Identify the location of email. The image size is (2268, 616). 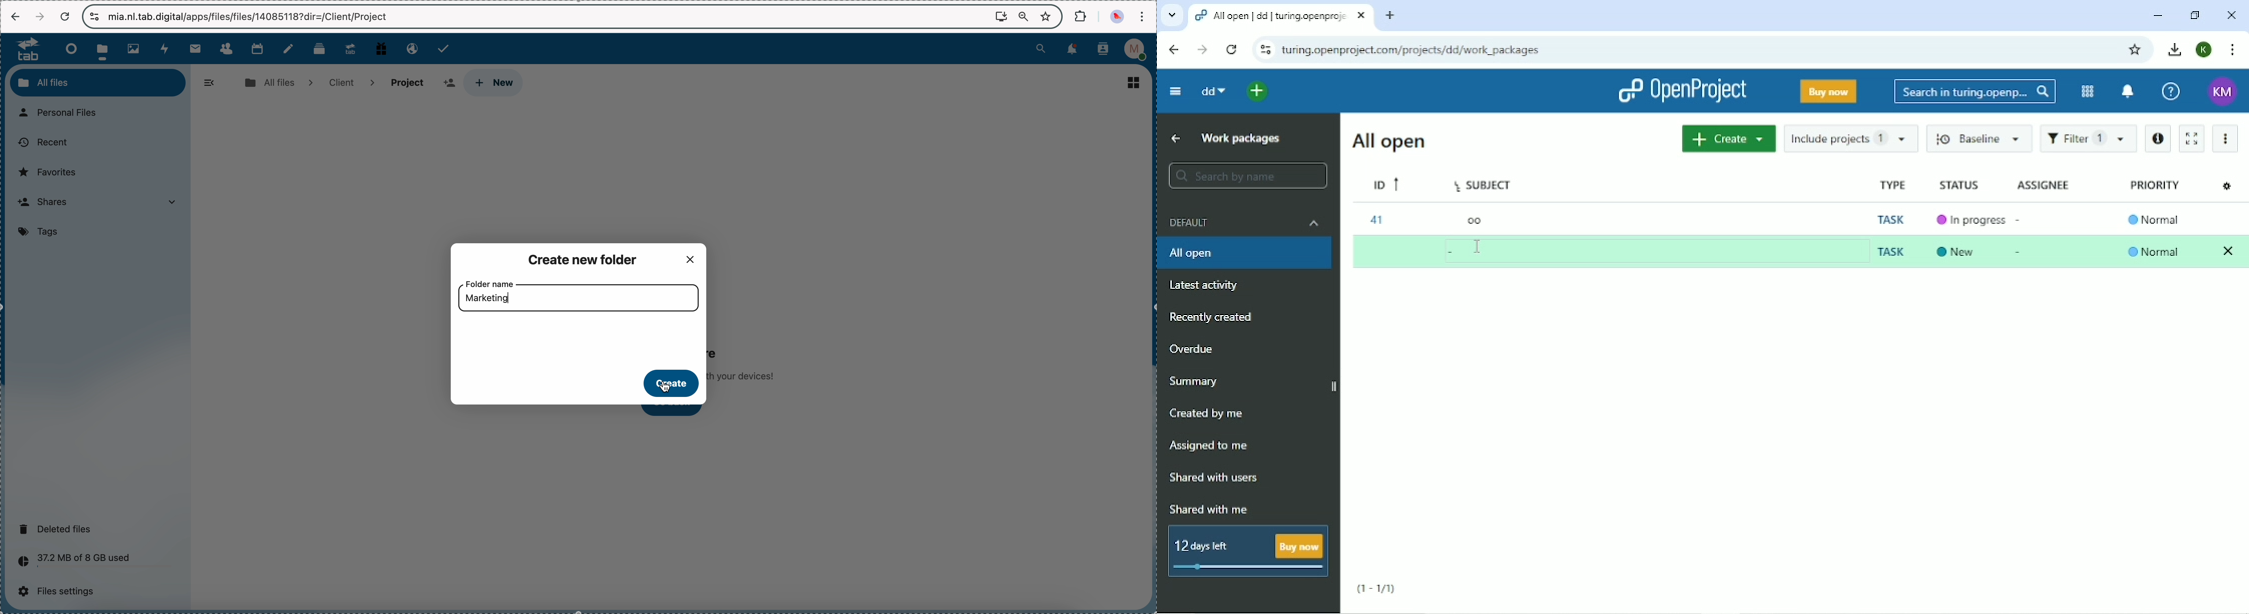
(411, 48).